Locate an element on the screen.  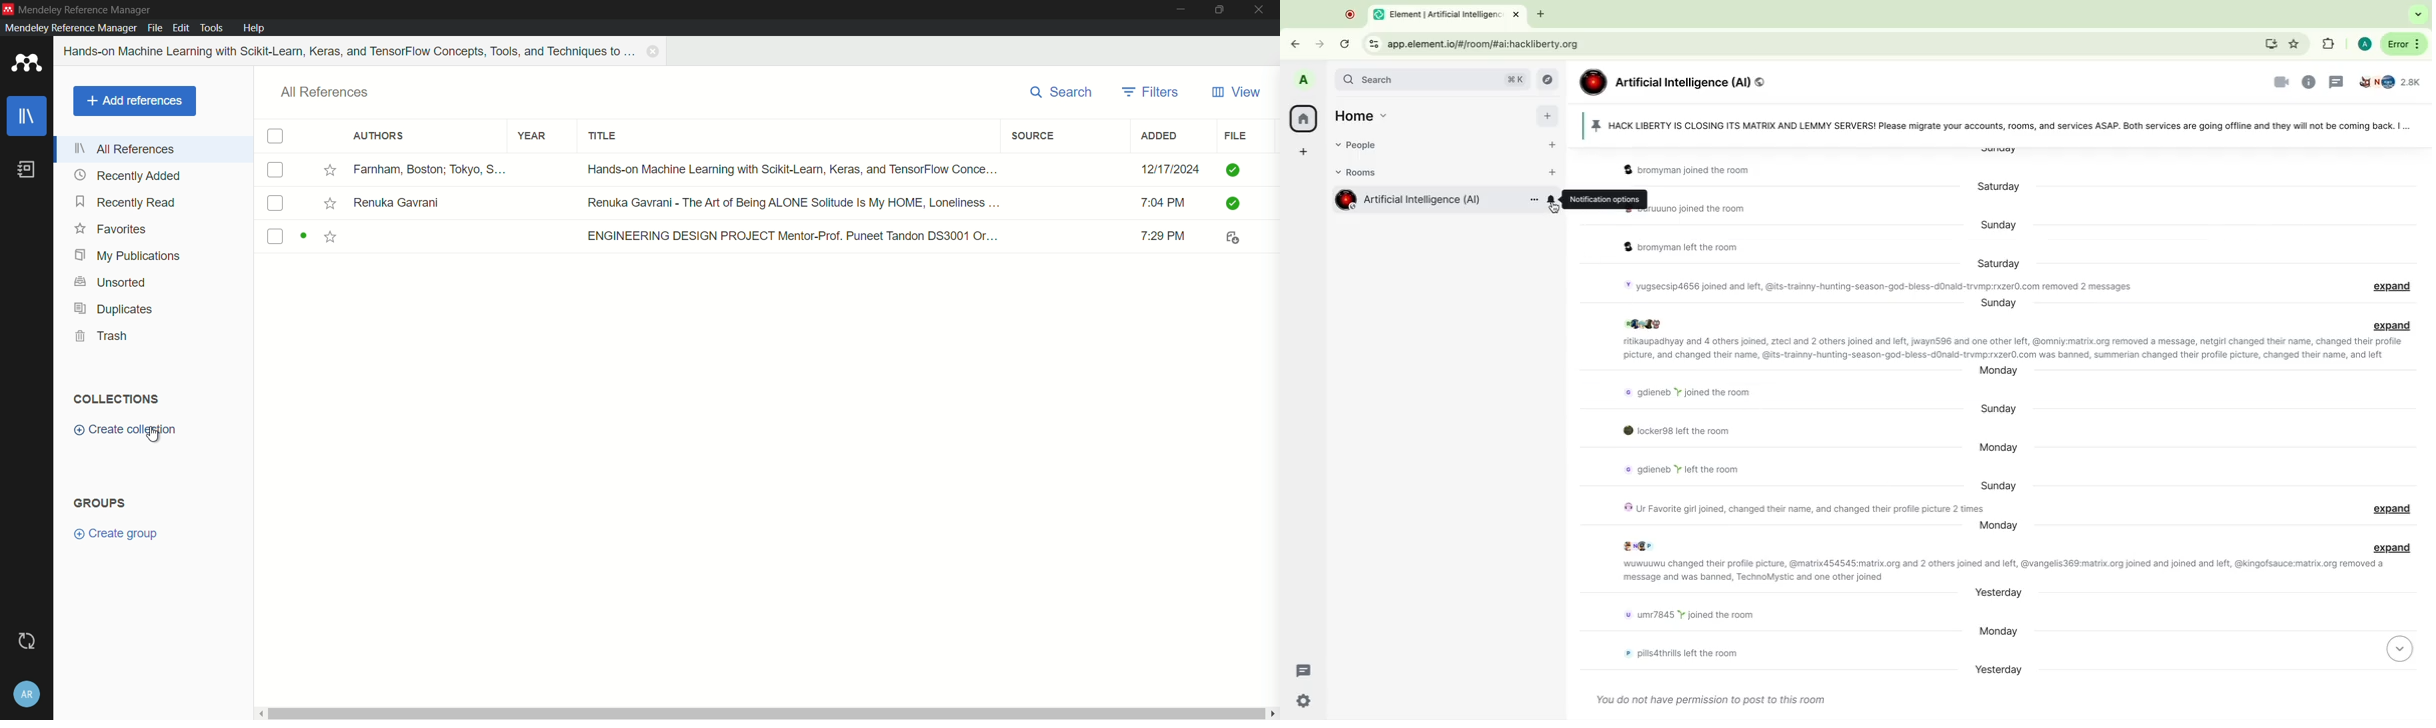
Close tab is located at coordinates (1516, 14).